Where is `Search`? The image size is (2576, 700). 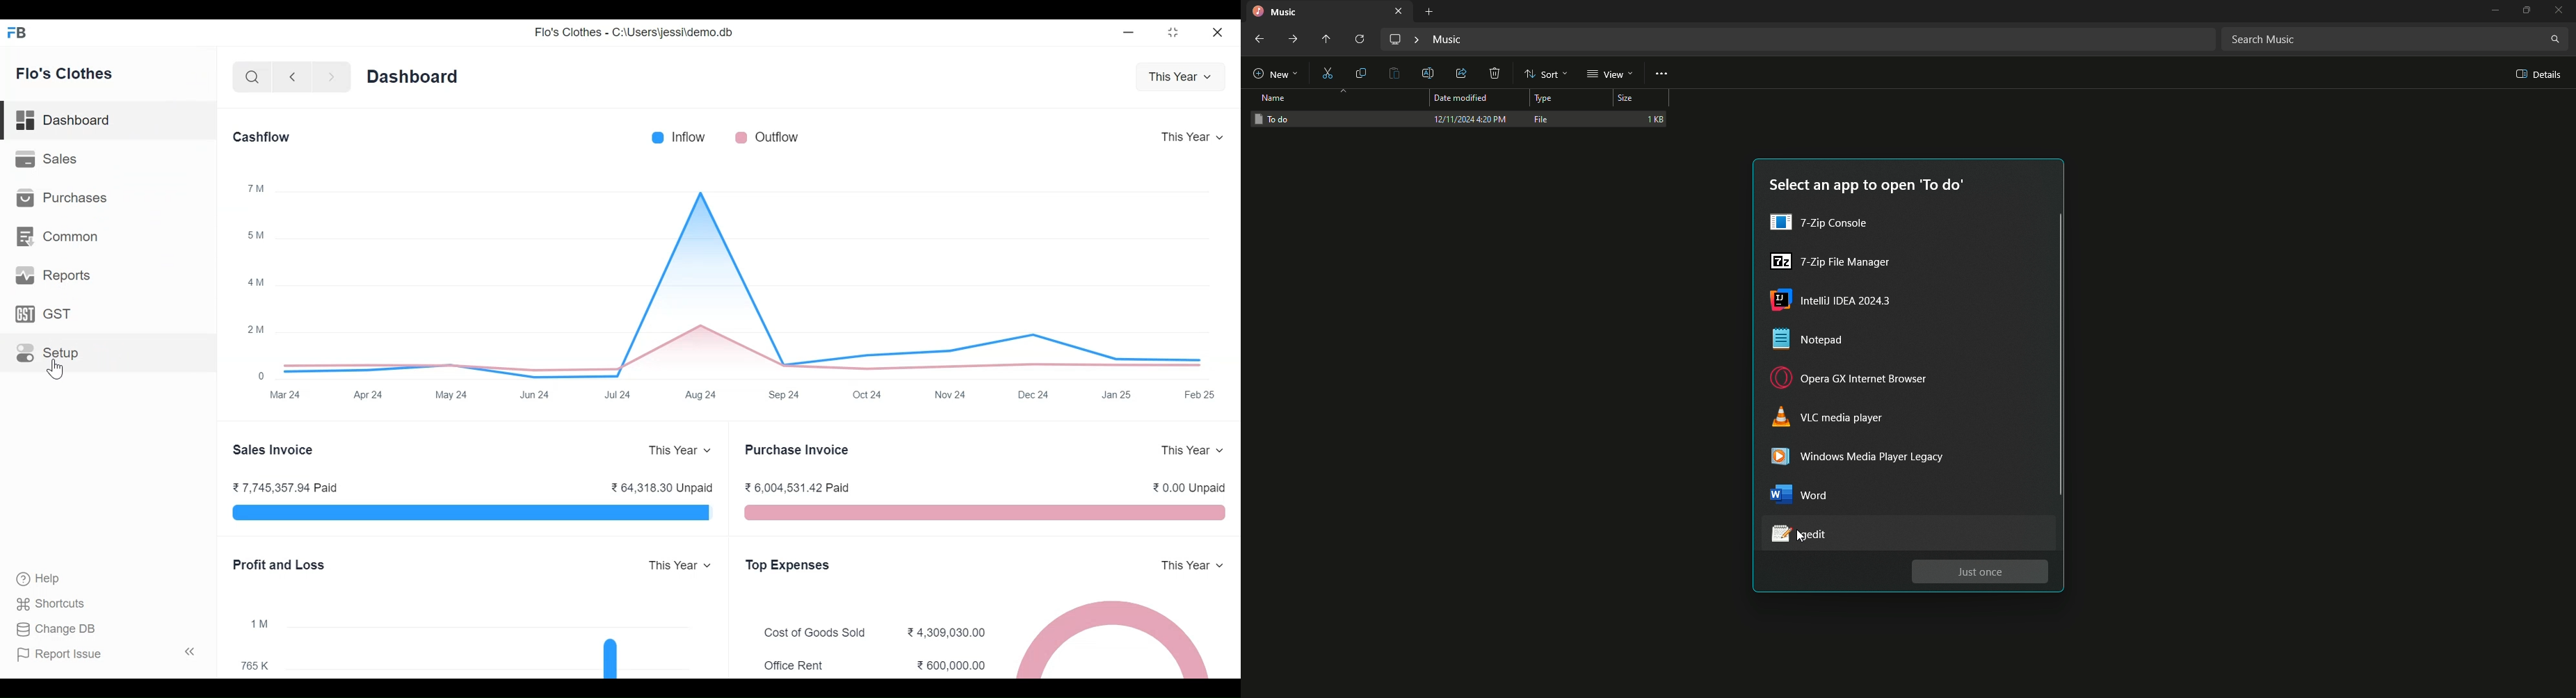
Search is located at coordinates (250, 78).